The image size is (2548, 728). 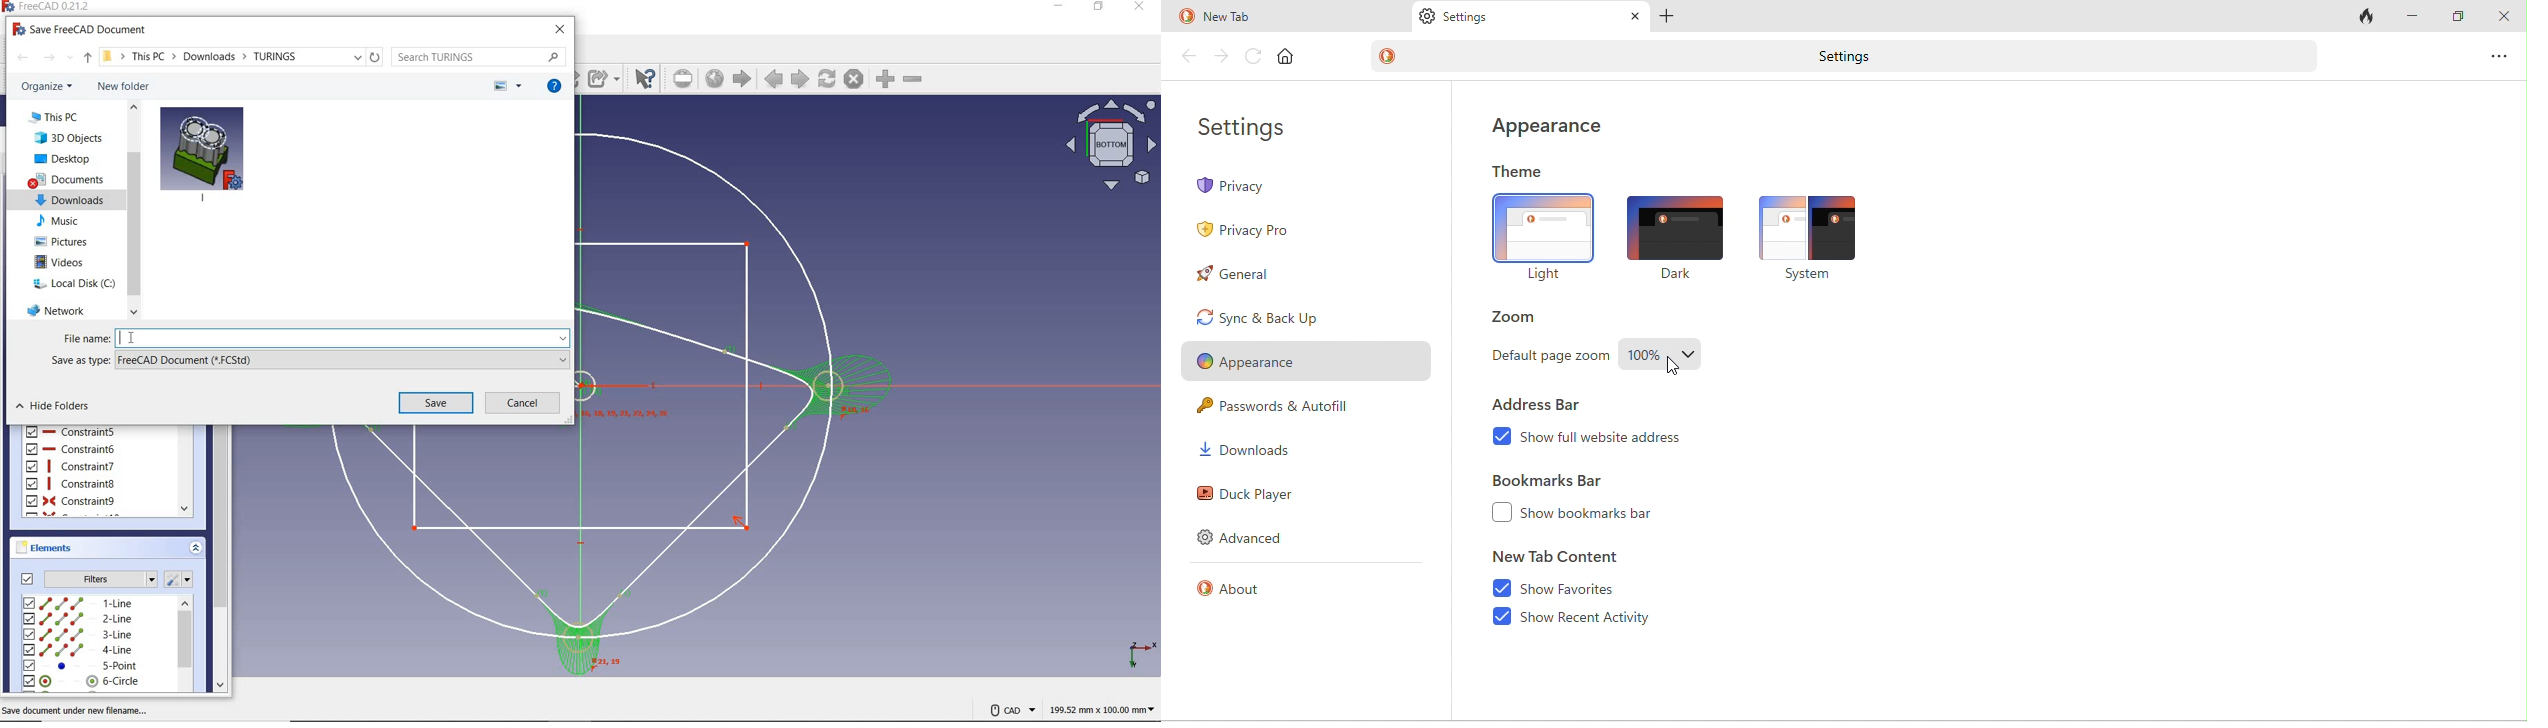 What do you see at coordinates (84, 578) in the screenshot?
I see `filters` at bounding box center [84, 578].